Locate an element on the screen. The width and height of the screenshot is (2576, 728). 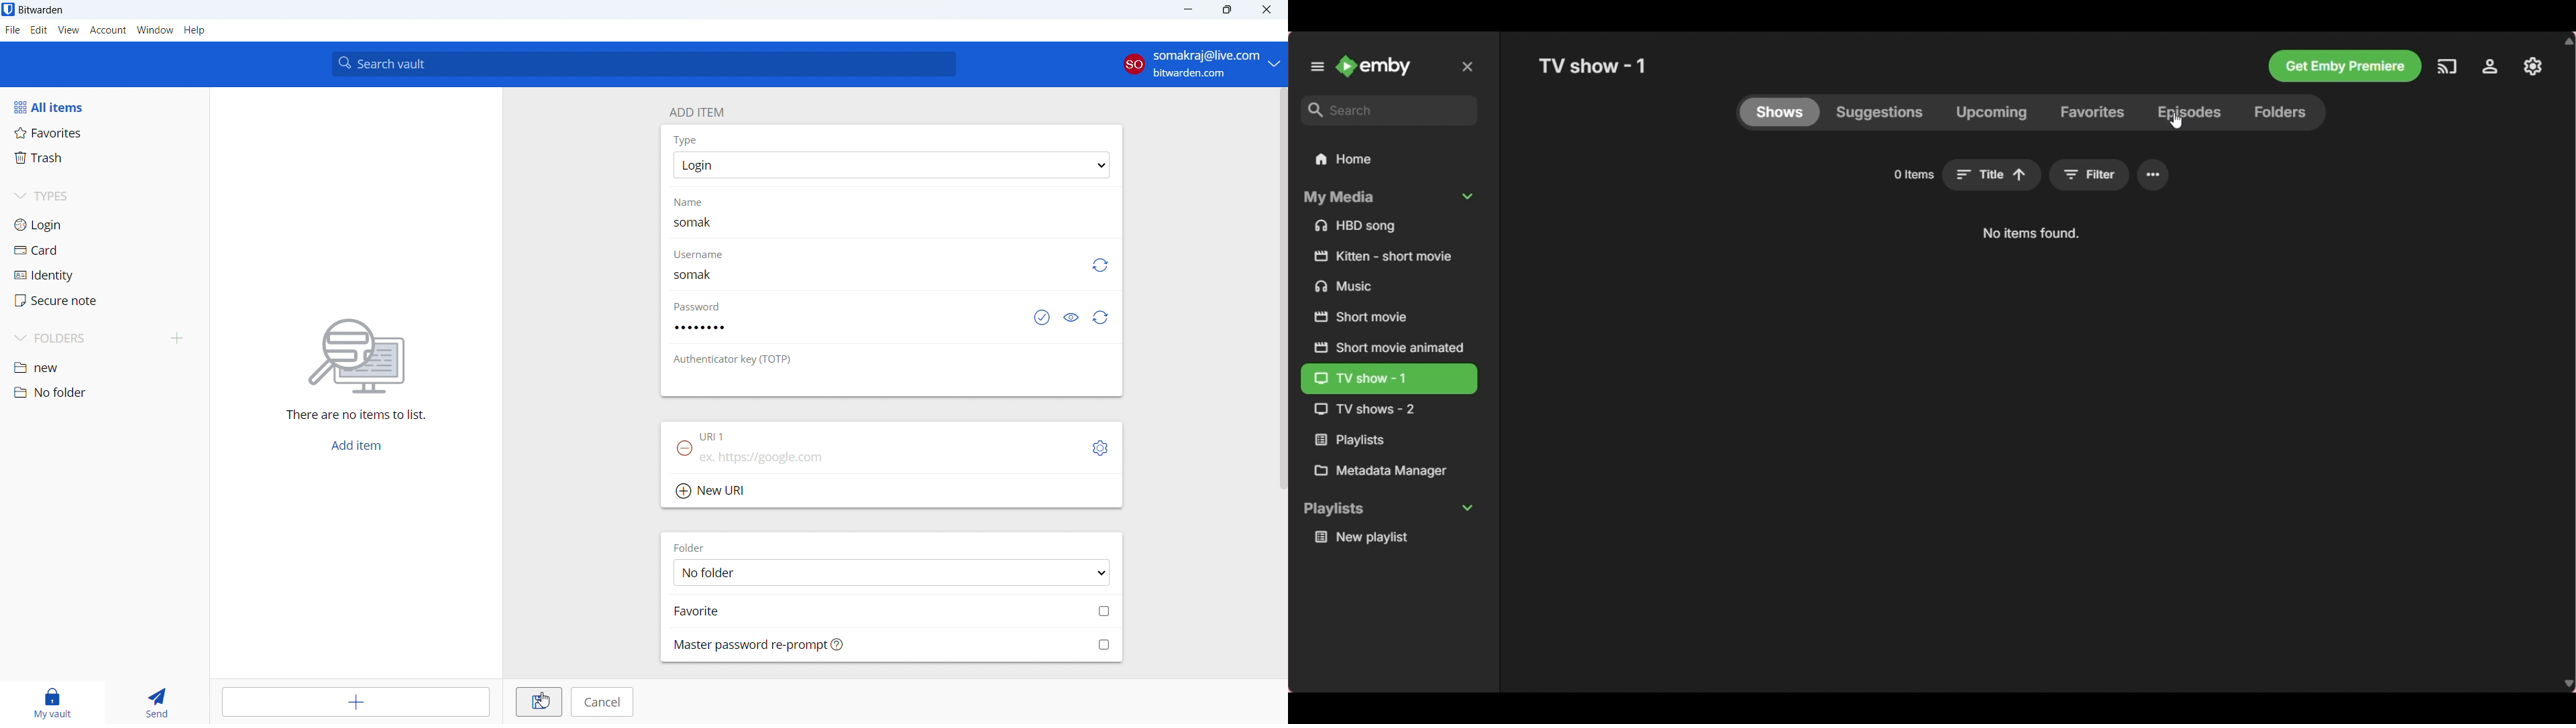
help is located at coordinates (195, 30).